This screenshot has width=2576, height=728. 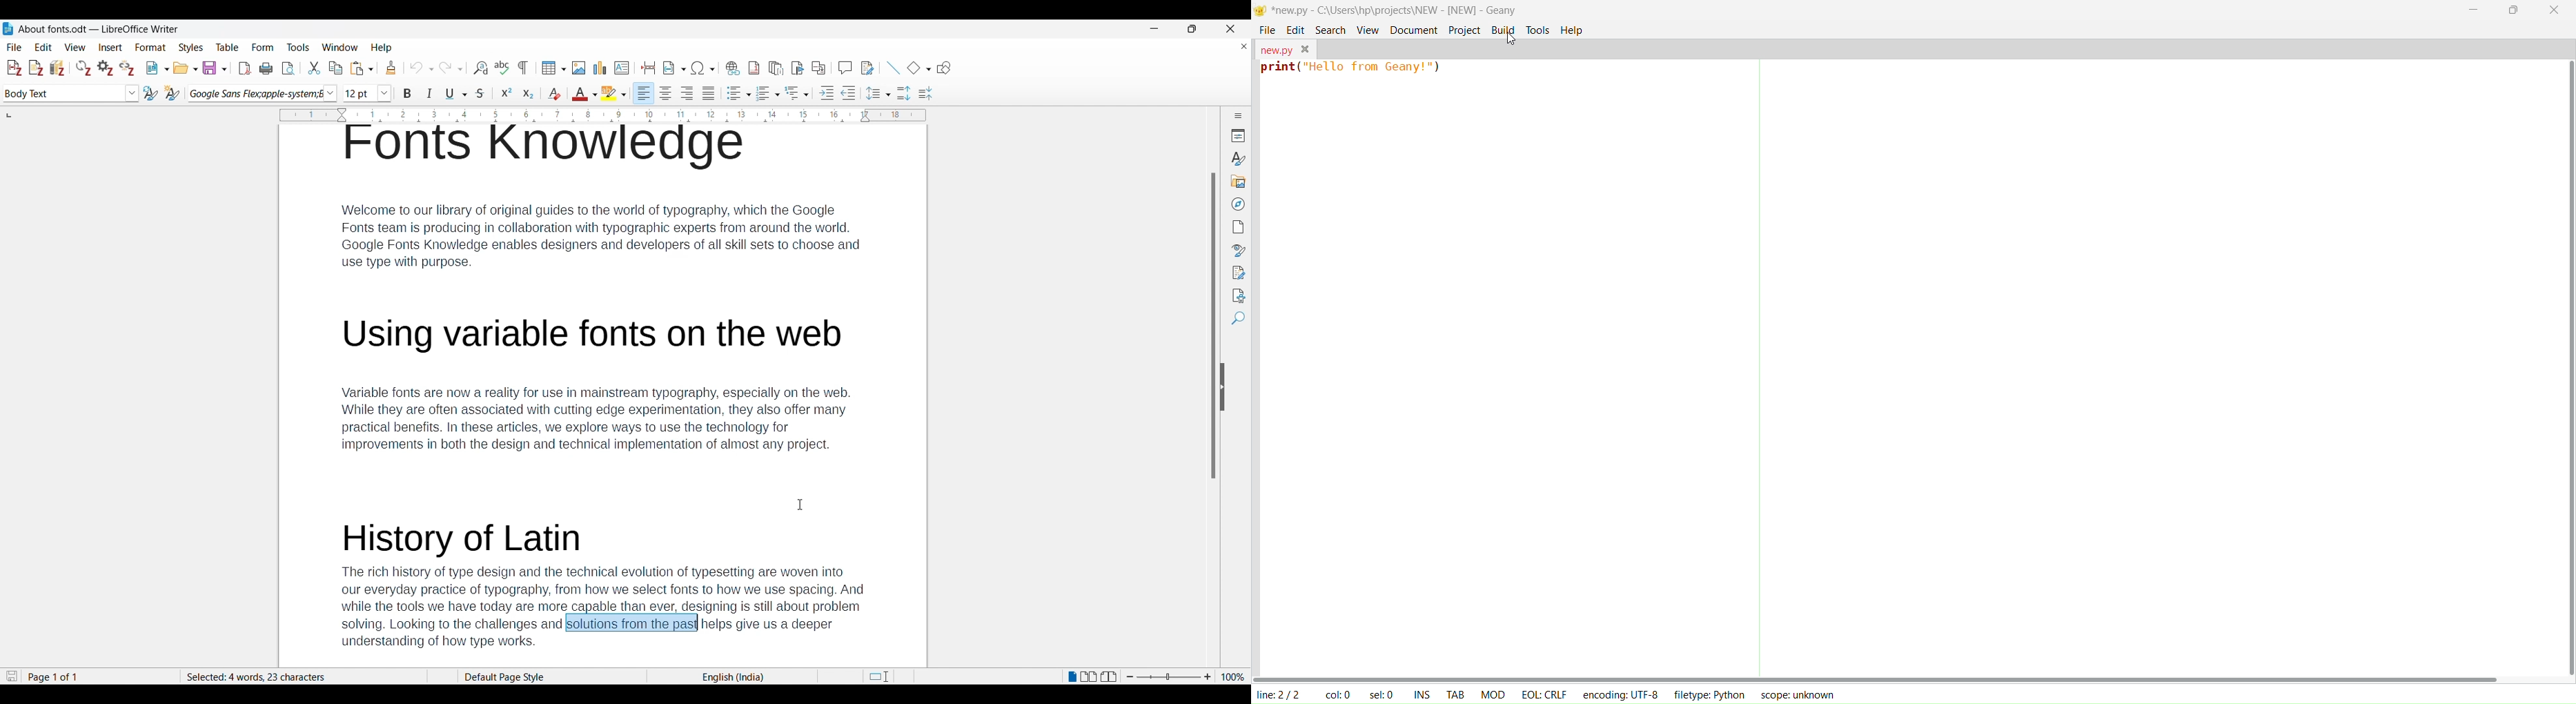 I want to click on Check spelling, so click(x=502, y=67).